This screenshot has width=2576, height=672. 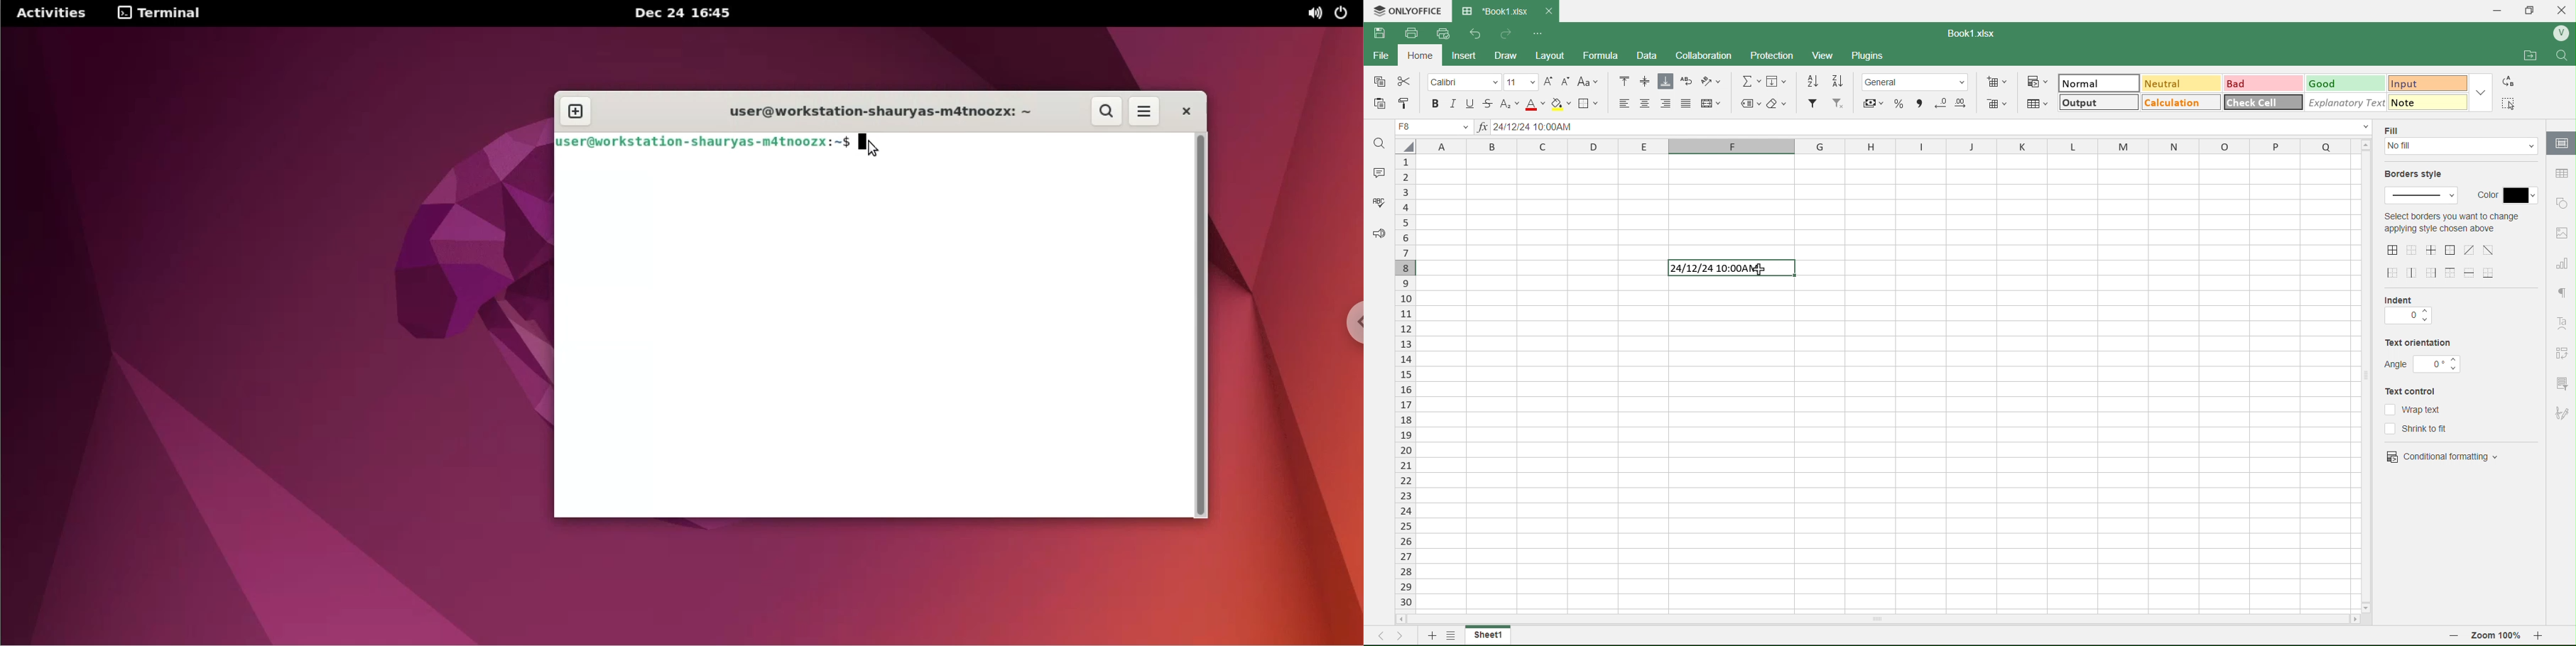 I want to click on text style, so click(x=2565, y=324).